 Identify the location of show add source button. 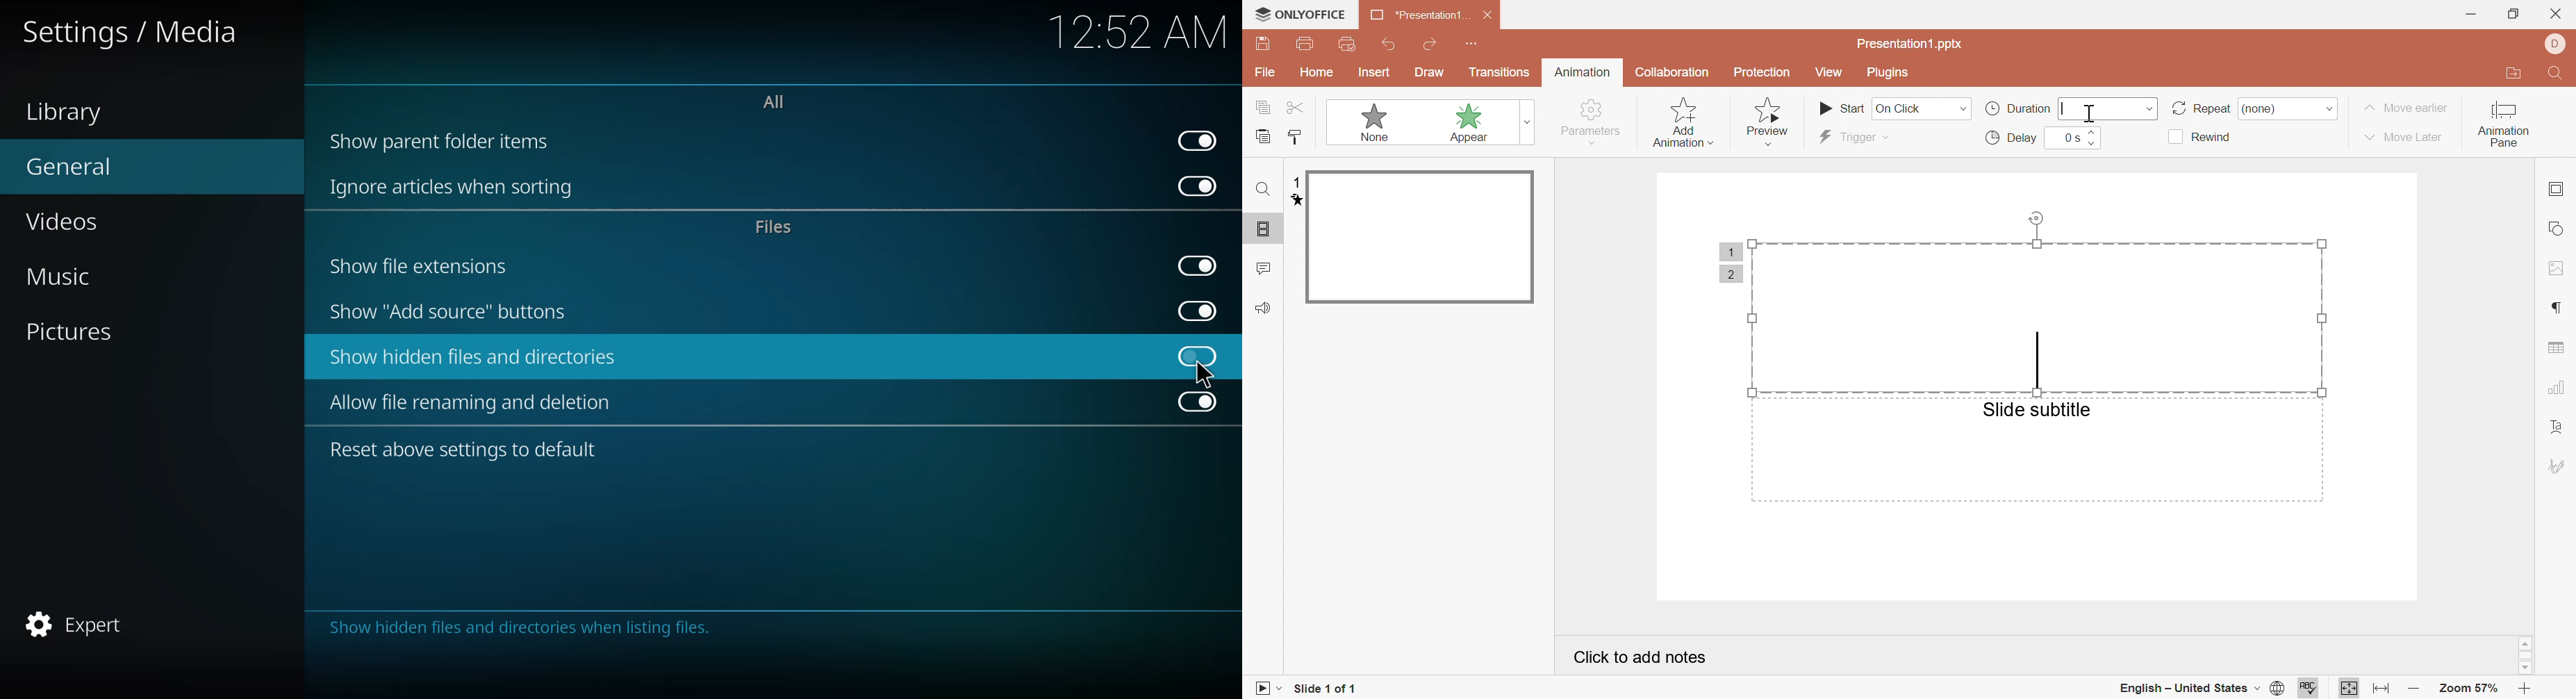
(448, 312).